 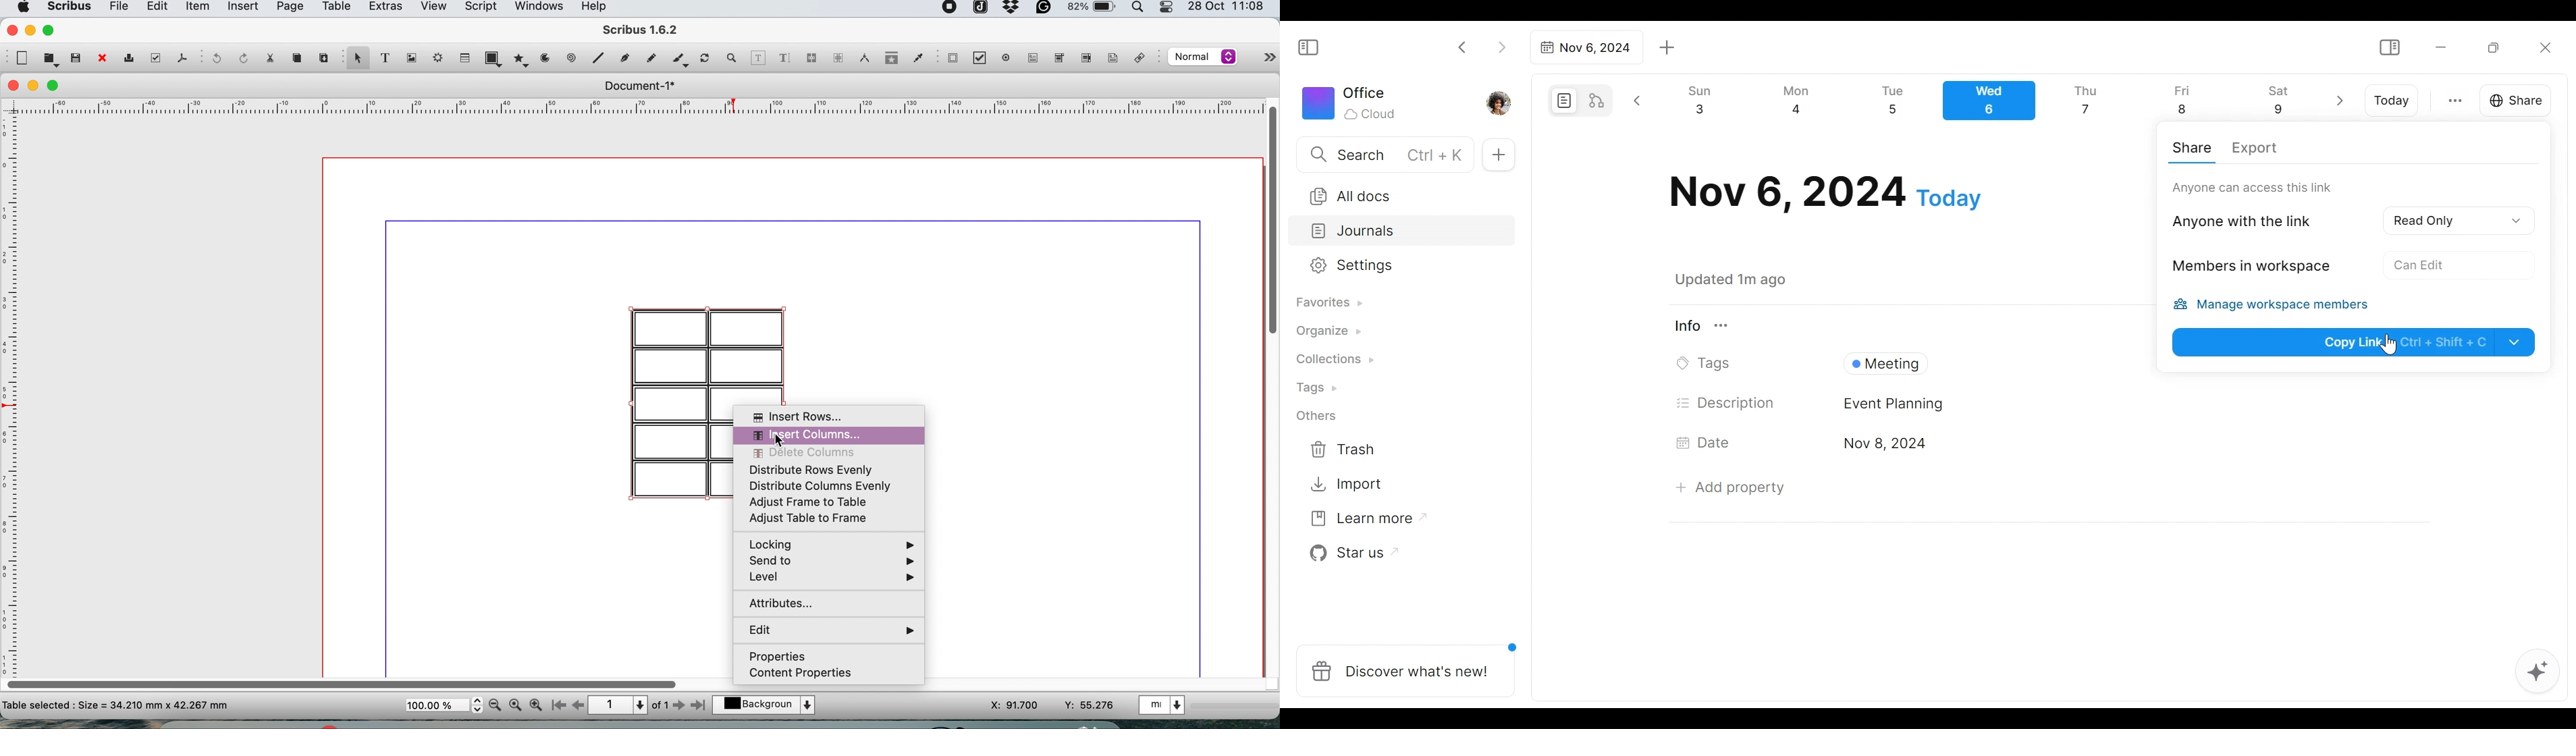 I want to click on delete columns, so click(x=832, y=453).